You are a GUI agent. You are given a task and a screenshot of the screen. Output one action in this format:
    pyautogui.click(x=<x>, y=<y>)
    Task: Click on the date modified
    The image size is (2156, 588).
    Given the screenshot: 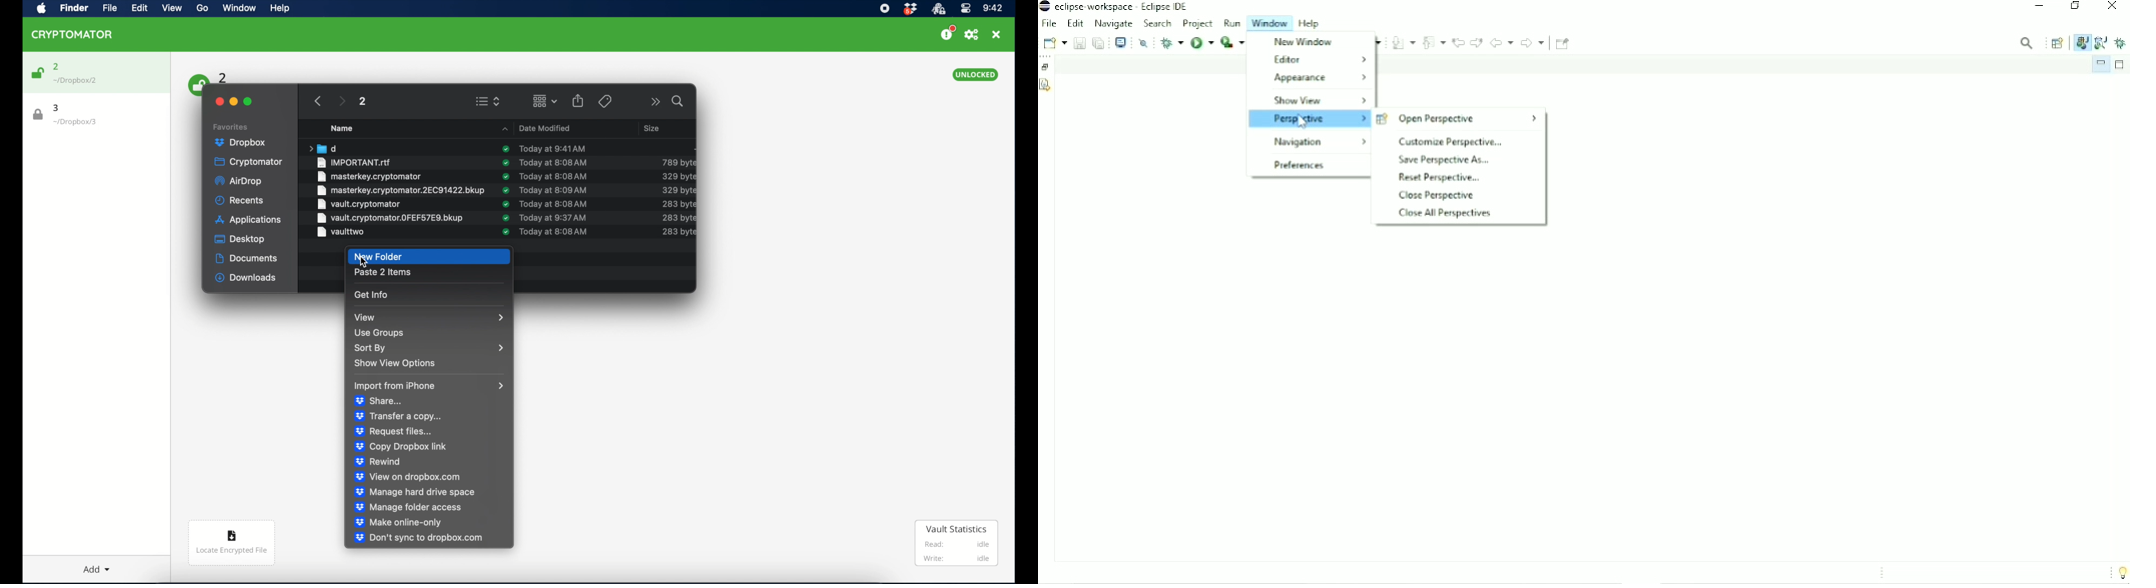 What is the action you would take?
    pyautogui.click(x=536, y=128)
    